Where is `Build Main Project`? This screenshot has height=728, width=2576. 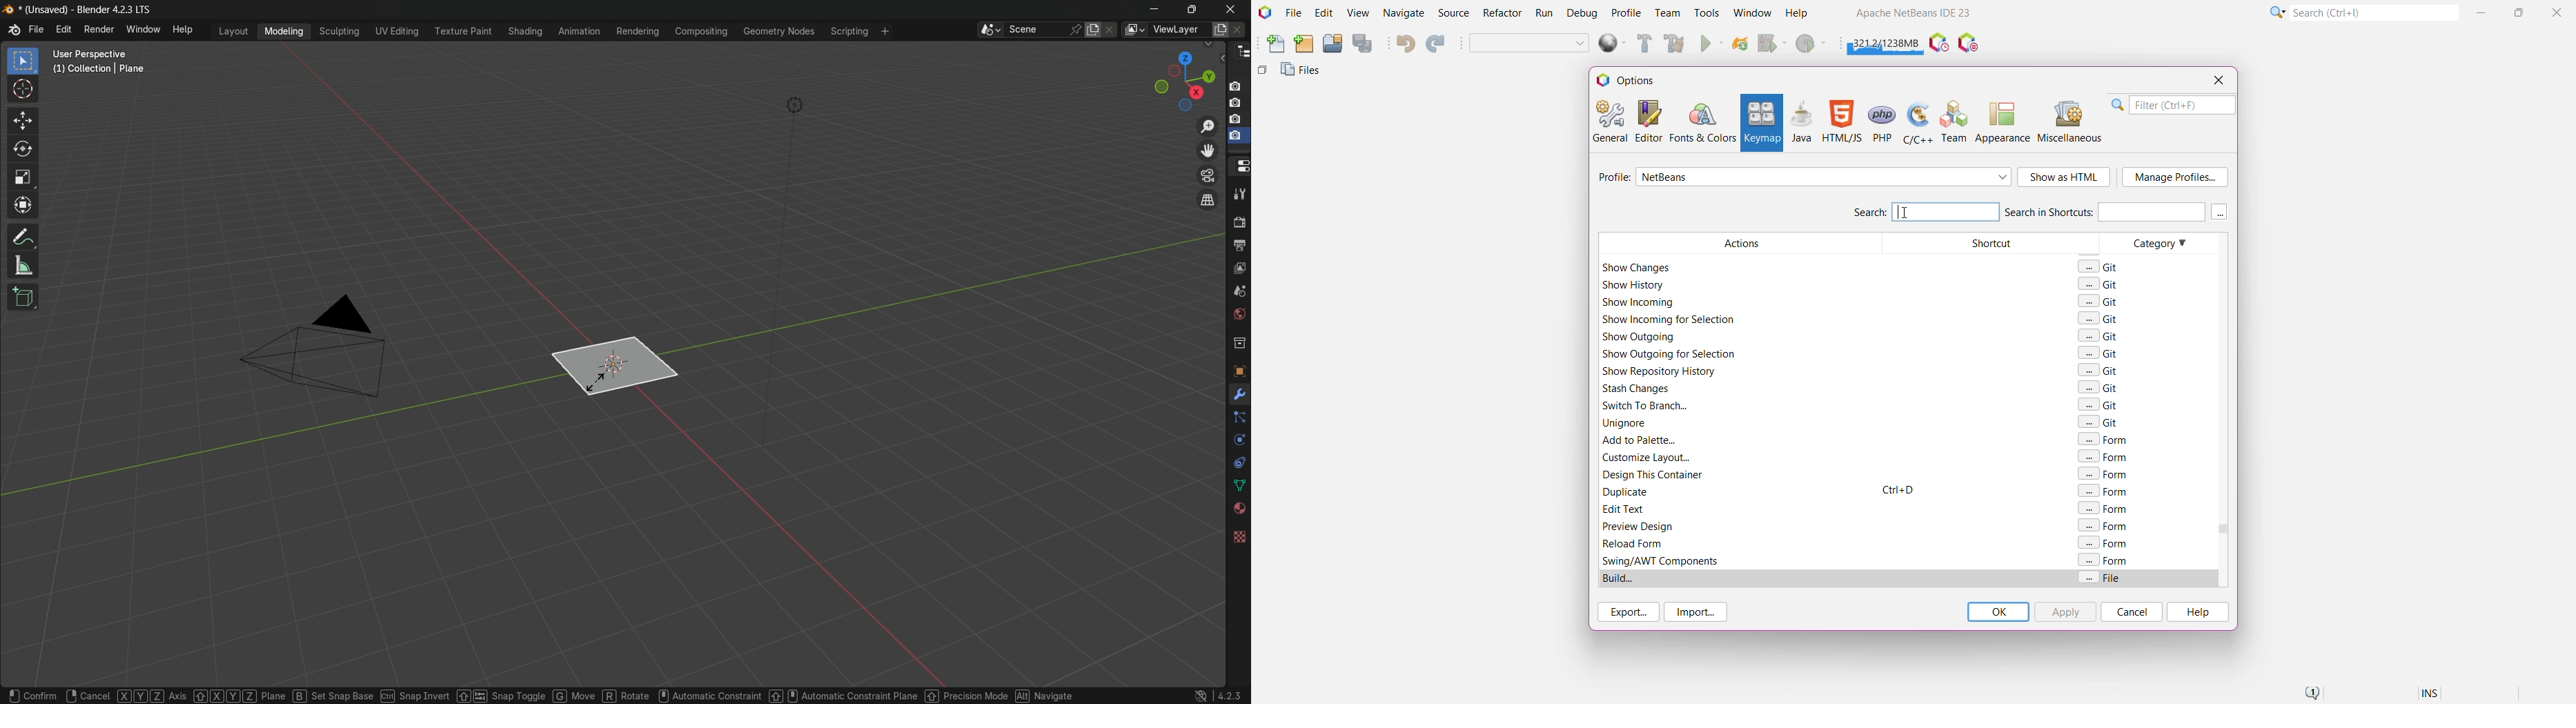 Build Main Project is located at coordinates (1642, 43).